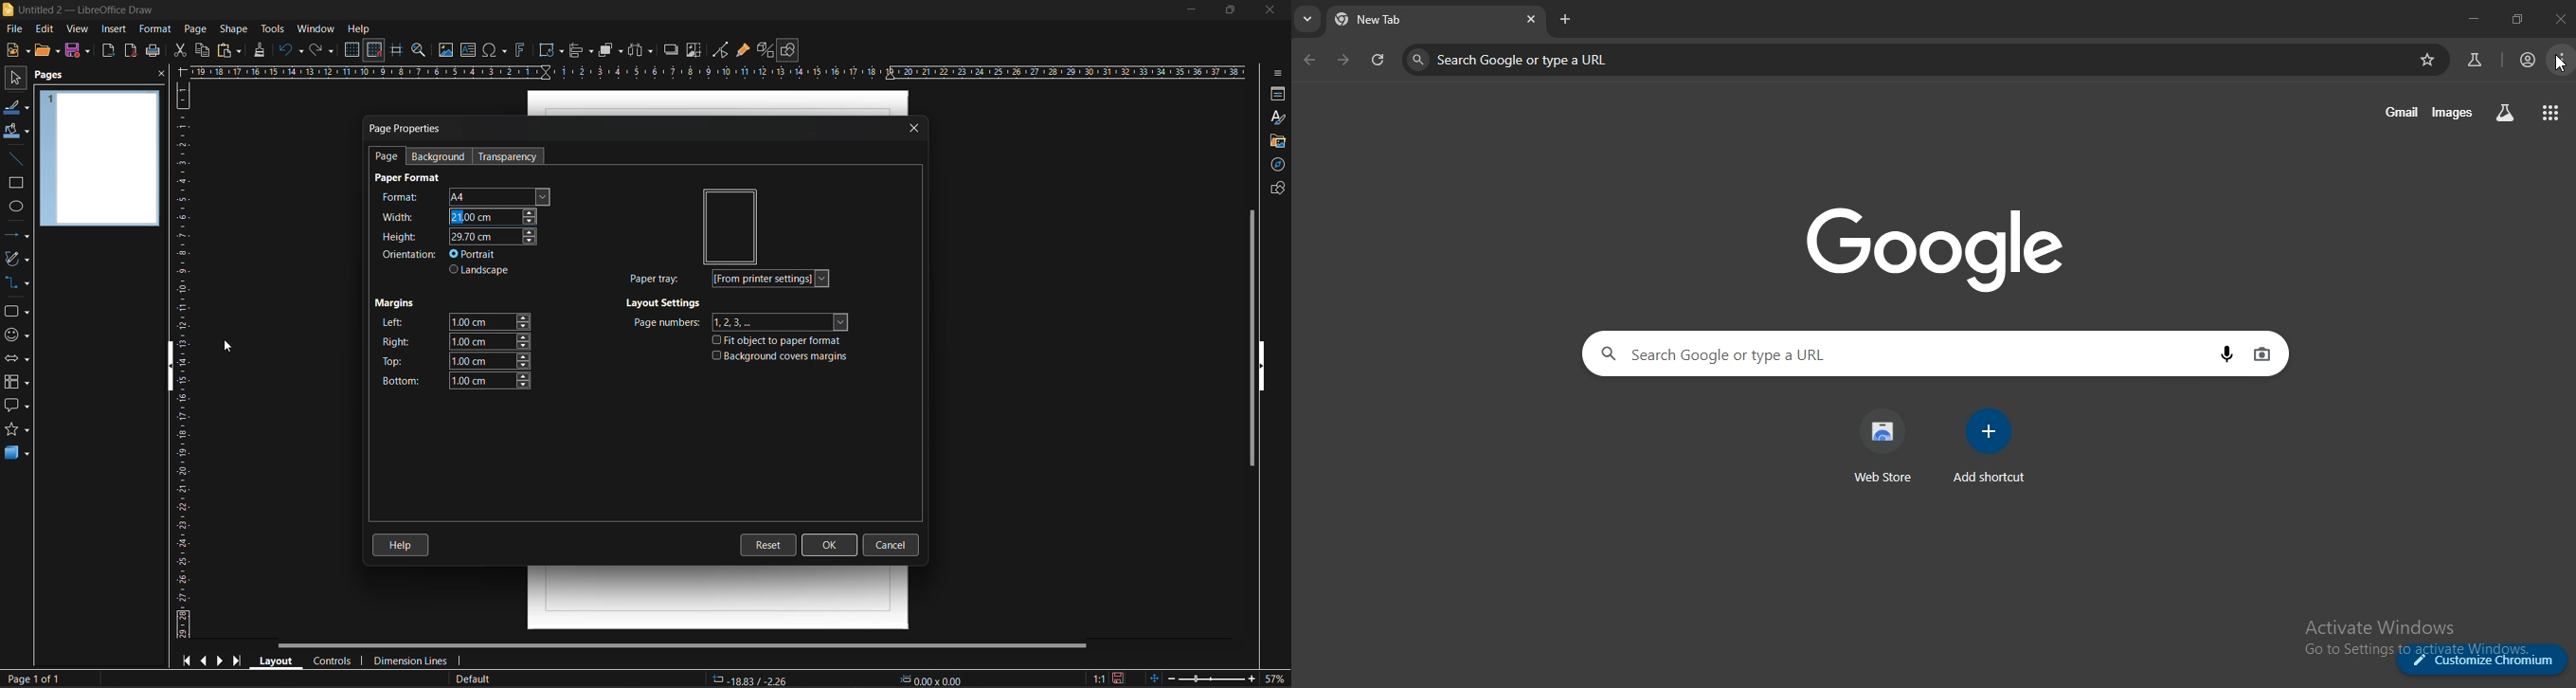 This screenshot has height=700, width=2576. I want to click on left, so click(455, 321).